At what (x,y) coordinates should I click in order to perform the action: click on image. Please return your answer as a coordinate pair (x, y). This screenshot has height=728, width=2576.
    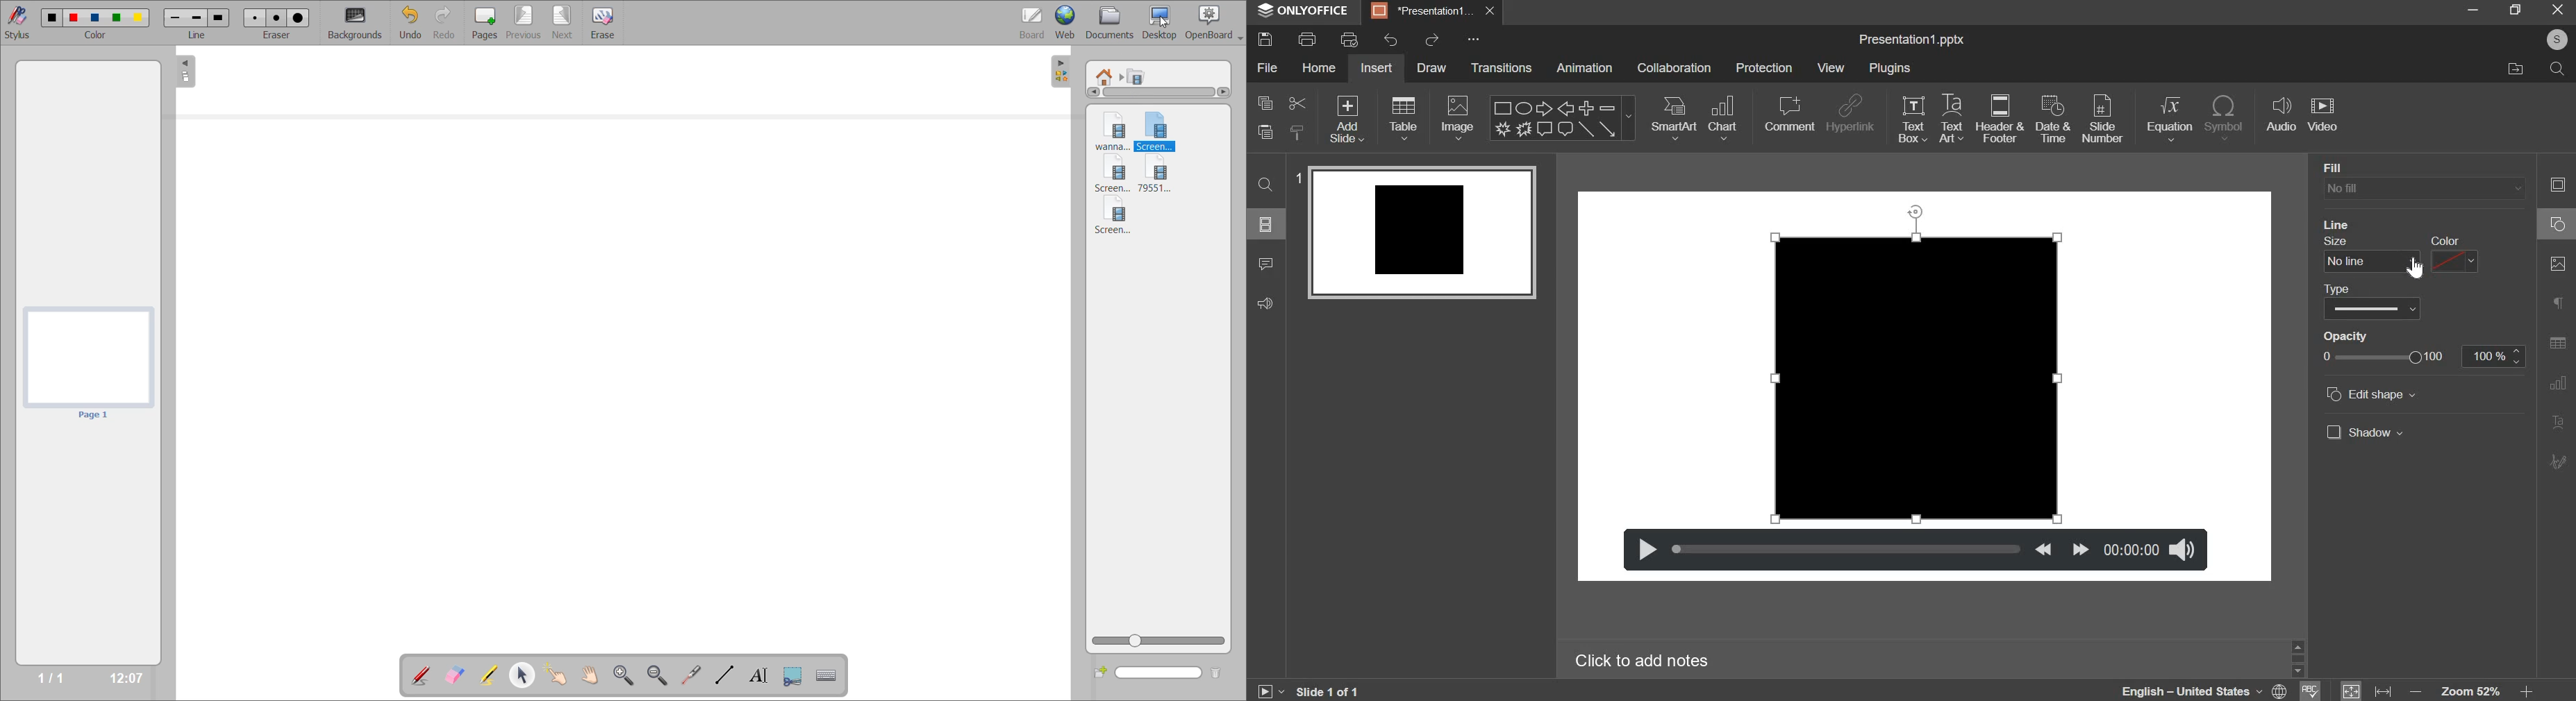
    Looking at the image, I should click on (1457, 119).